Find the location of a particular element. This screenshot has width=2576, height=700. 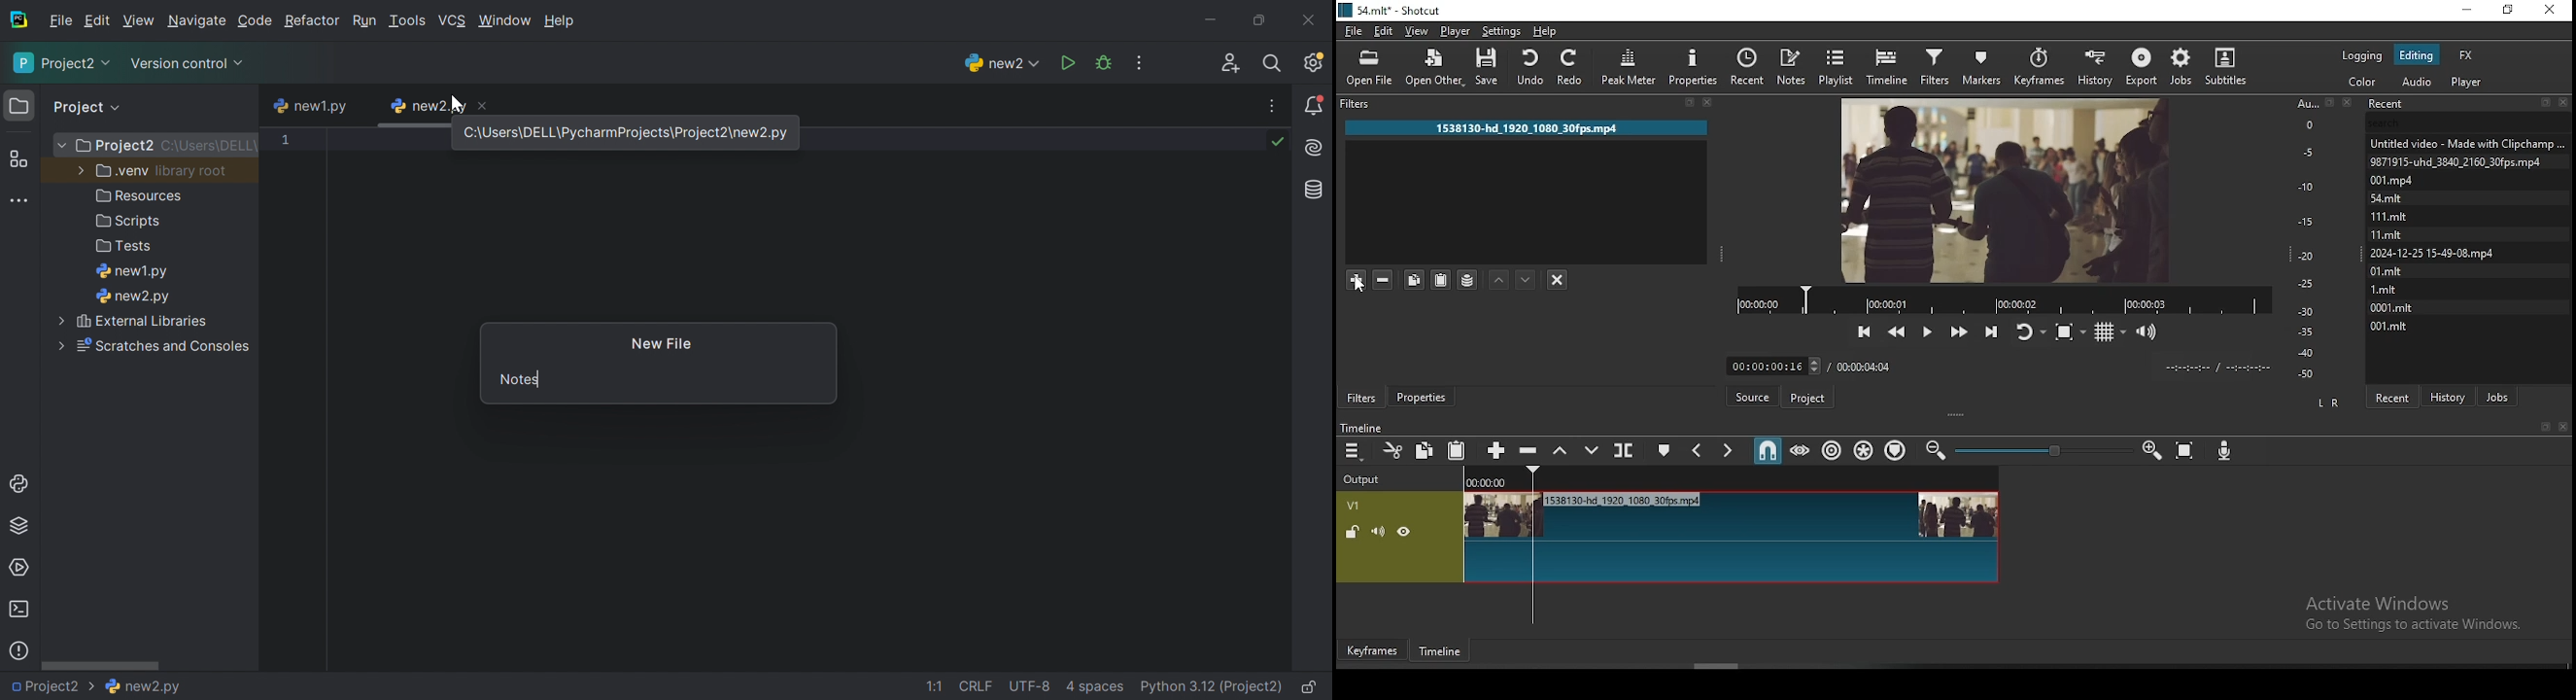

minimize is located at coordinates (2465, 11).